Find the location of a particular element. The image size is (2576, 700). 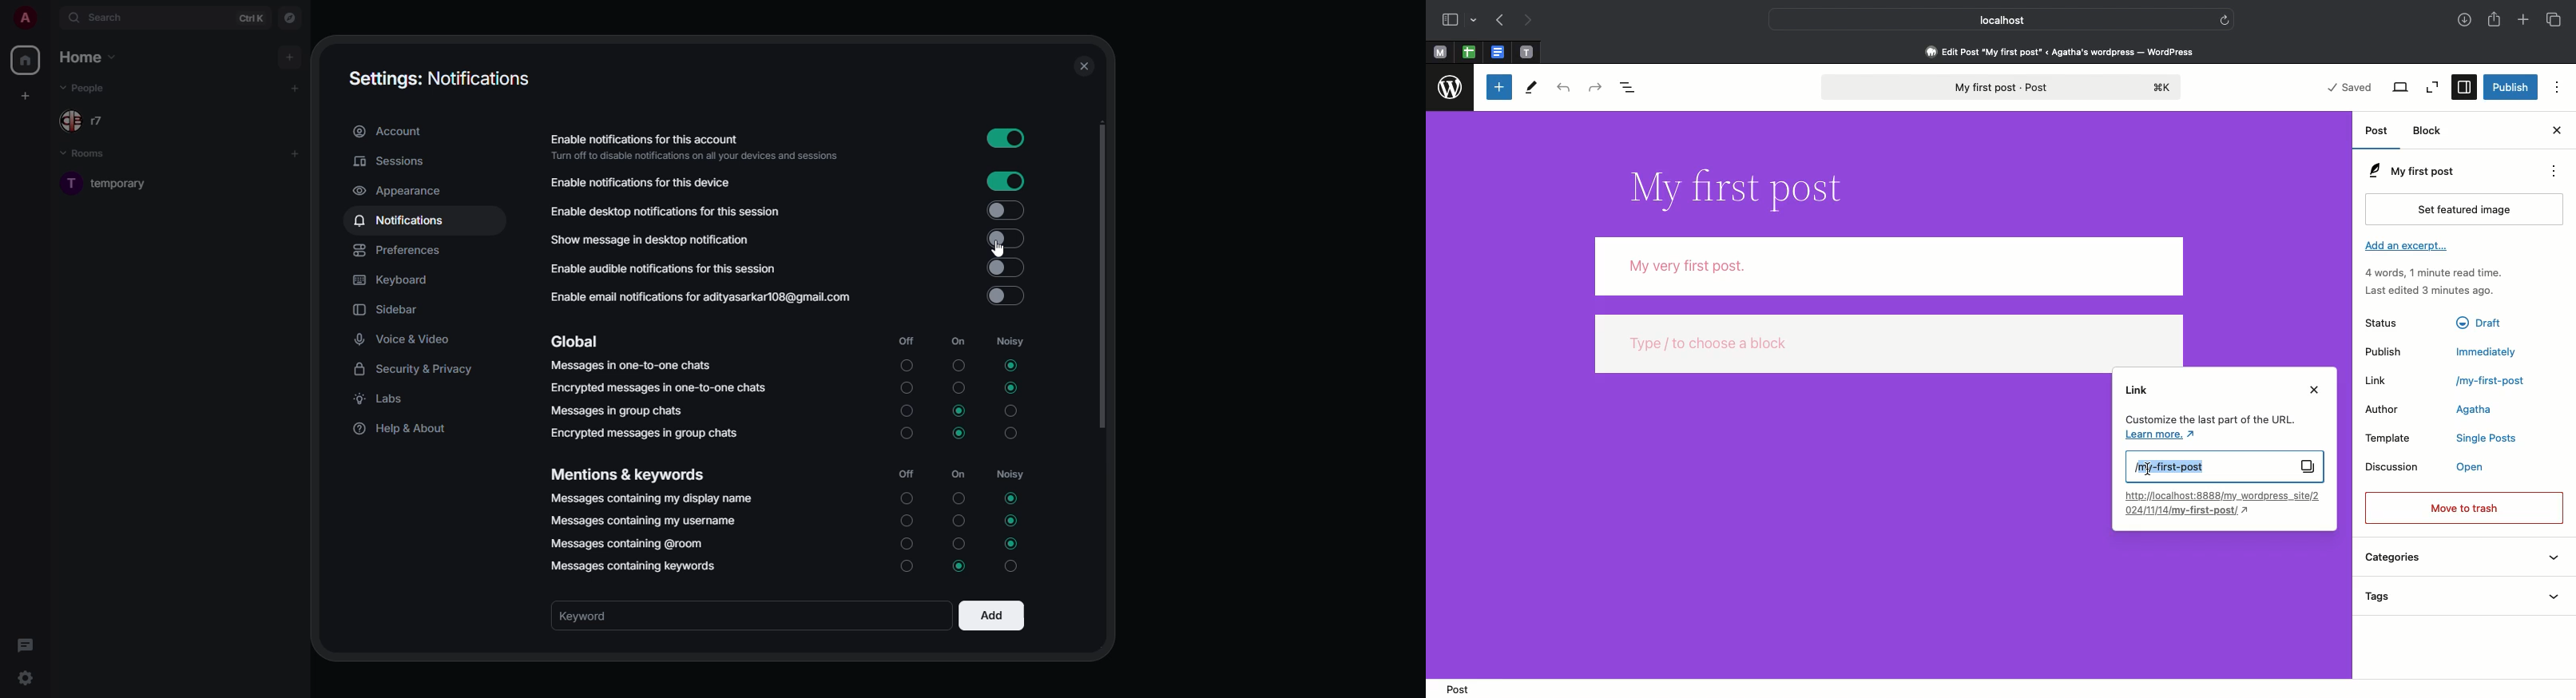

noisy is located at coordinates (1012, 474).